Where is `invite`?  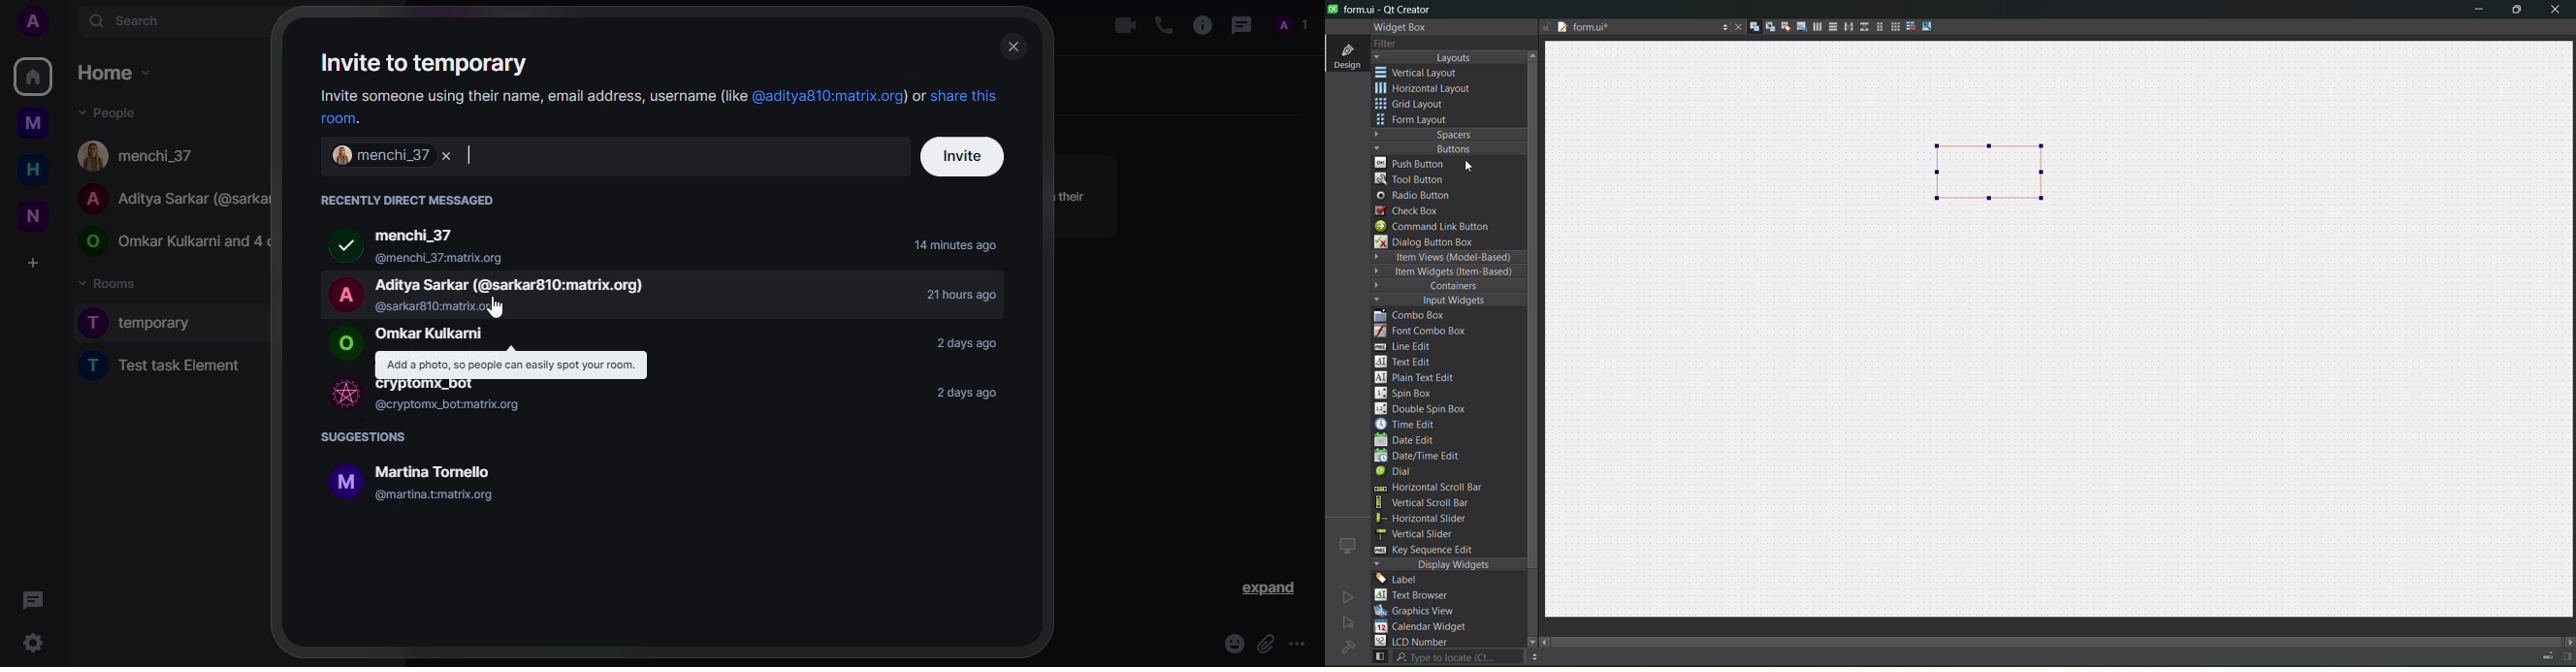
invite is located at coordinates (962, 156).